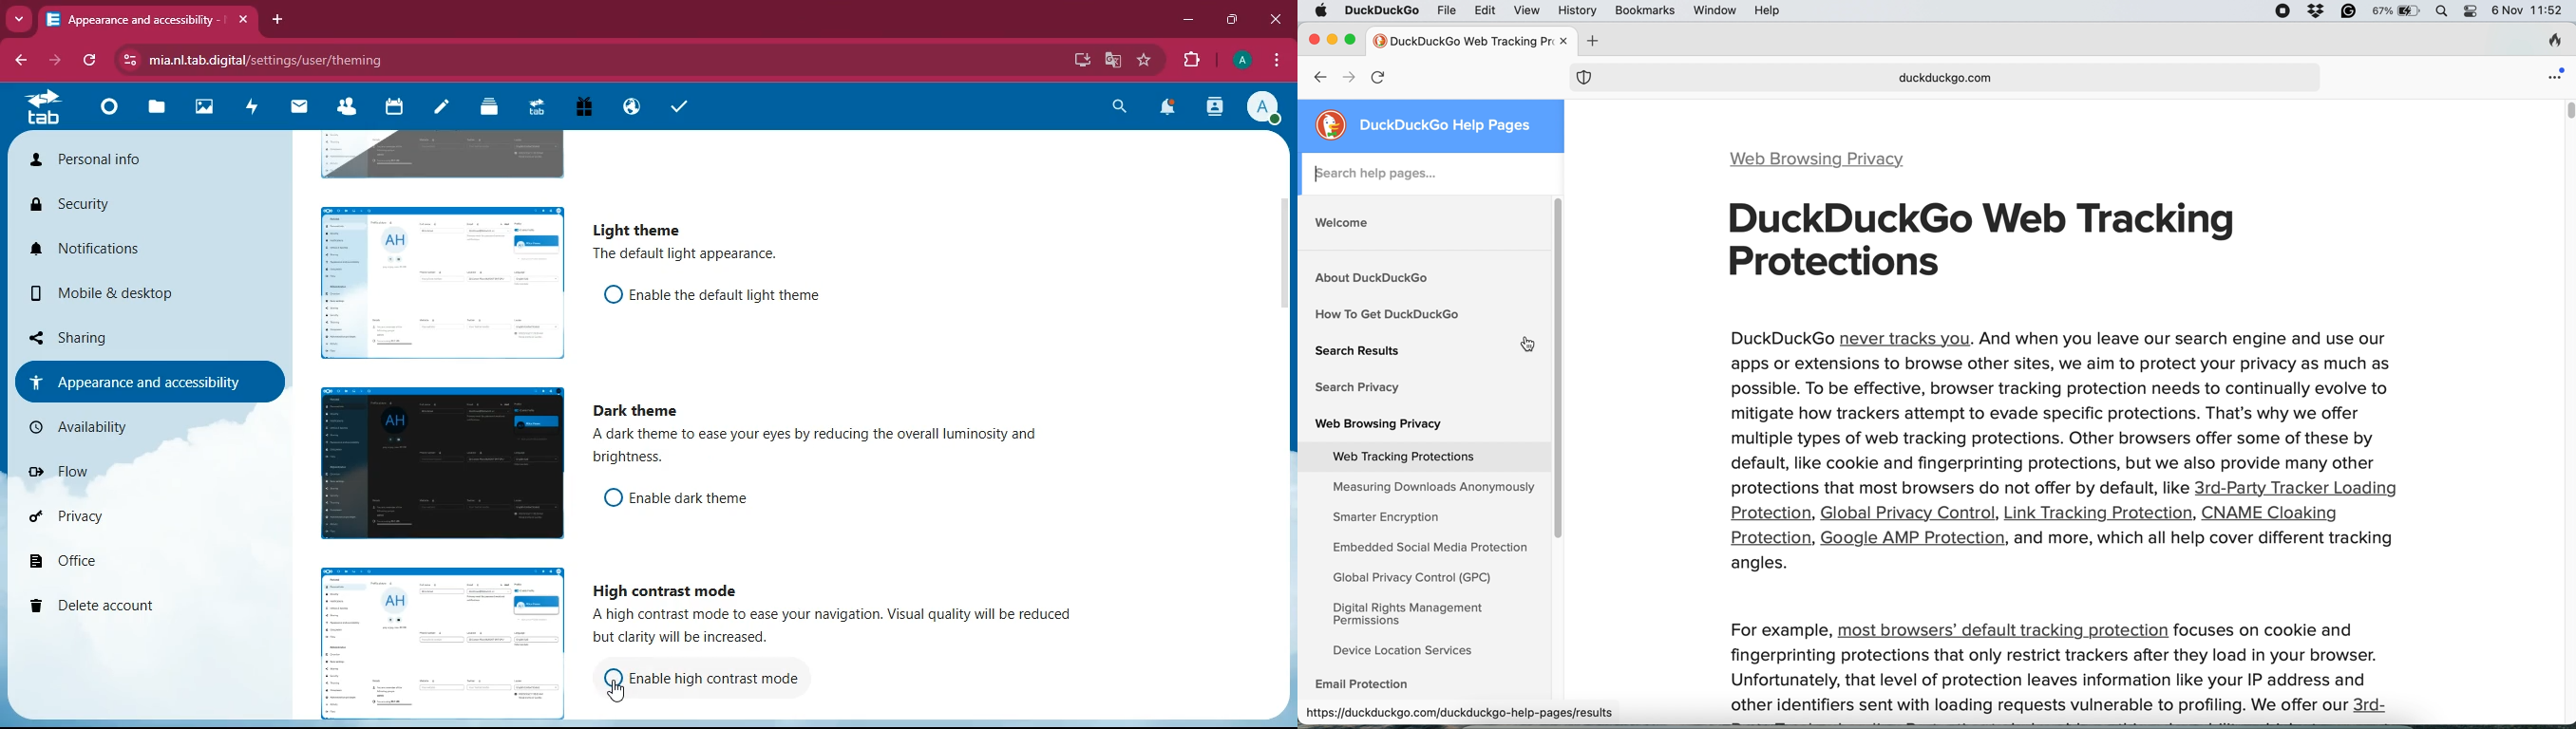 The image size is (2576, 756). I want to click on and more, which all help cover different tracking, so click(2209, 541).